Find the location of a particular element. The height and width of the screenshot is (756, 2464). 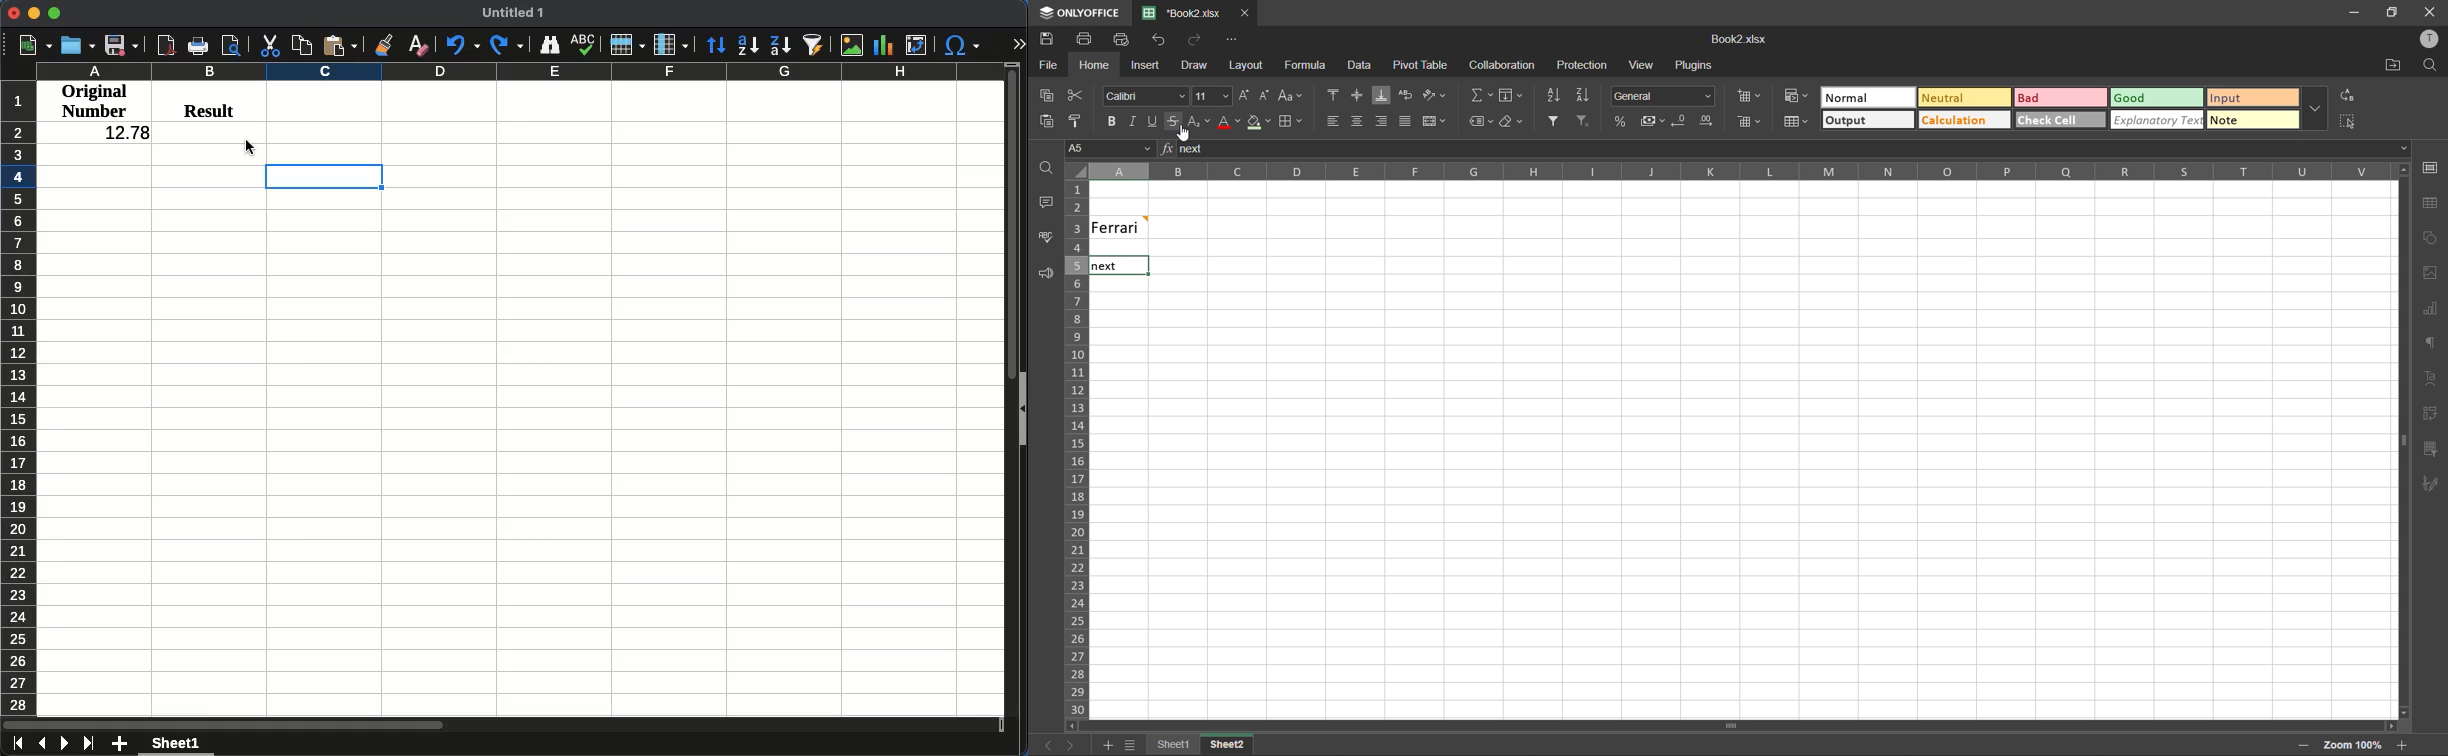

cut is located at coordinates (271, 46).